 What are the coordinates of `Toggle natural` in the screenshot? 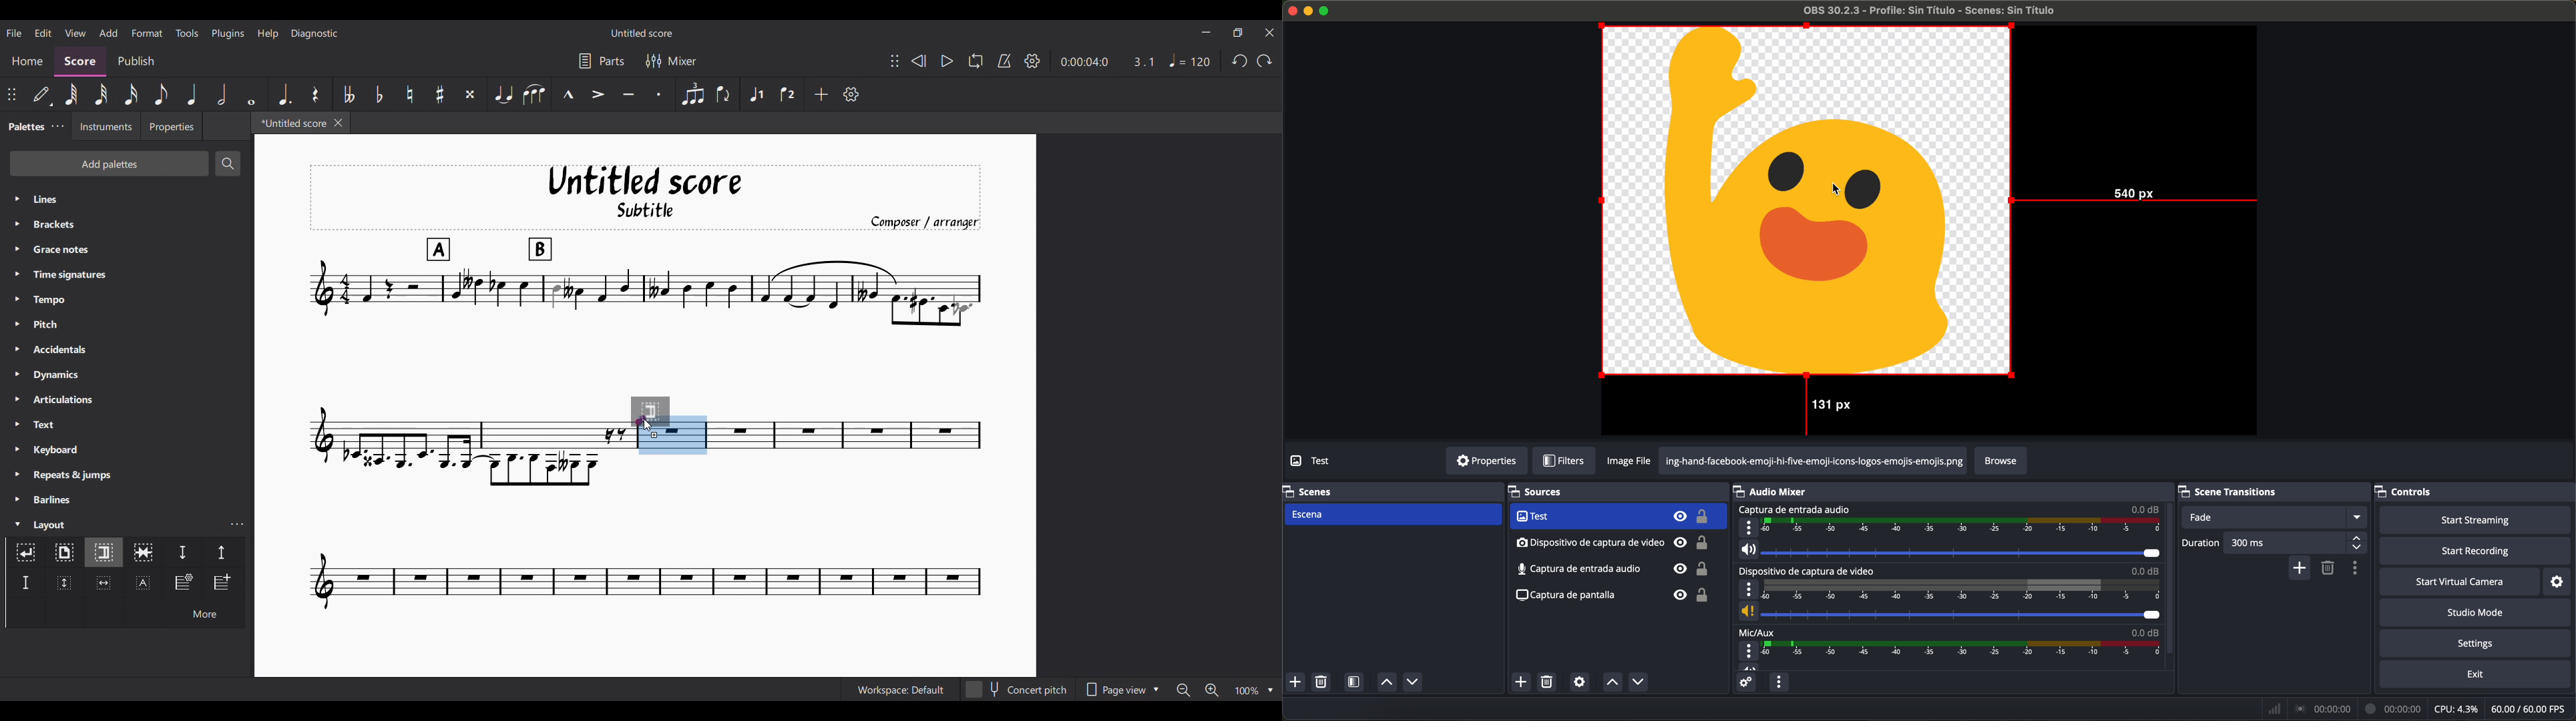 It's located at (411, 94).